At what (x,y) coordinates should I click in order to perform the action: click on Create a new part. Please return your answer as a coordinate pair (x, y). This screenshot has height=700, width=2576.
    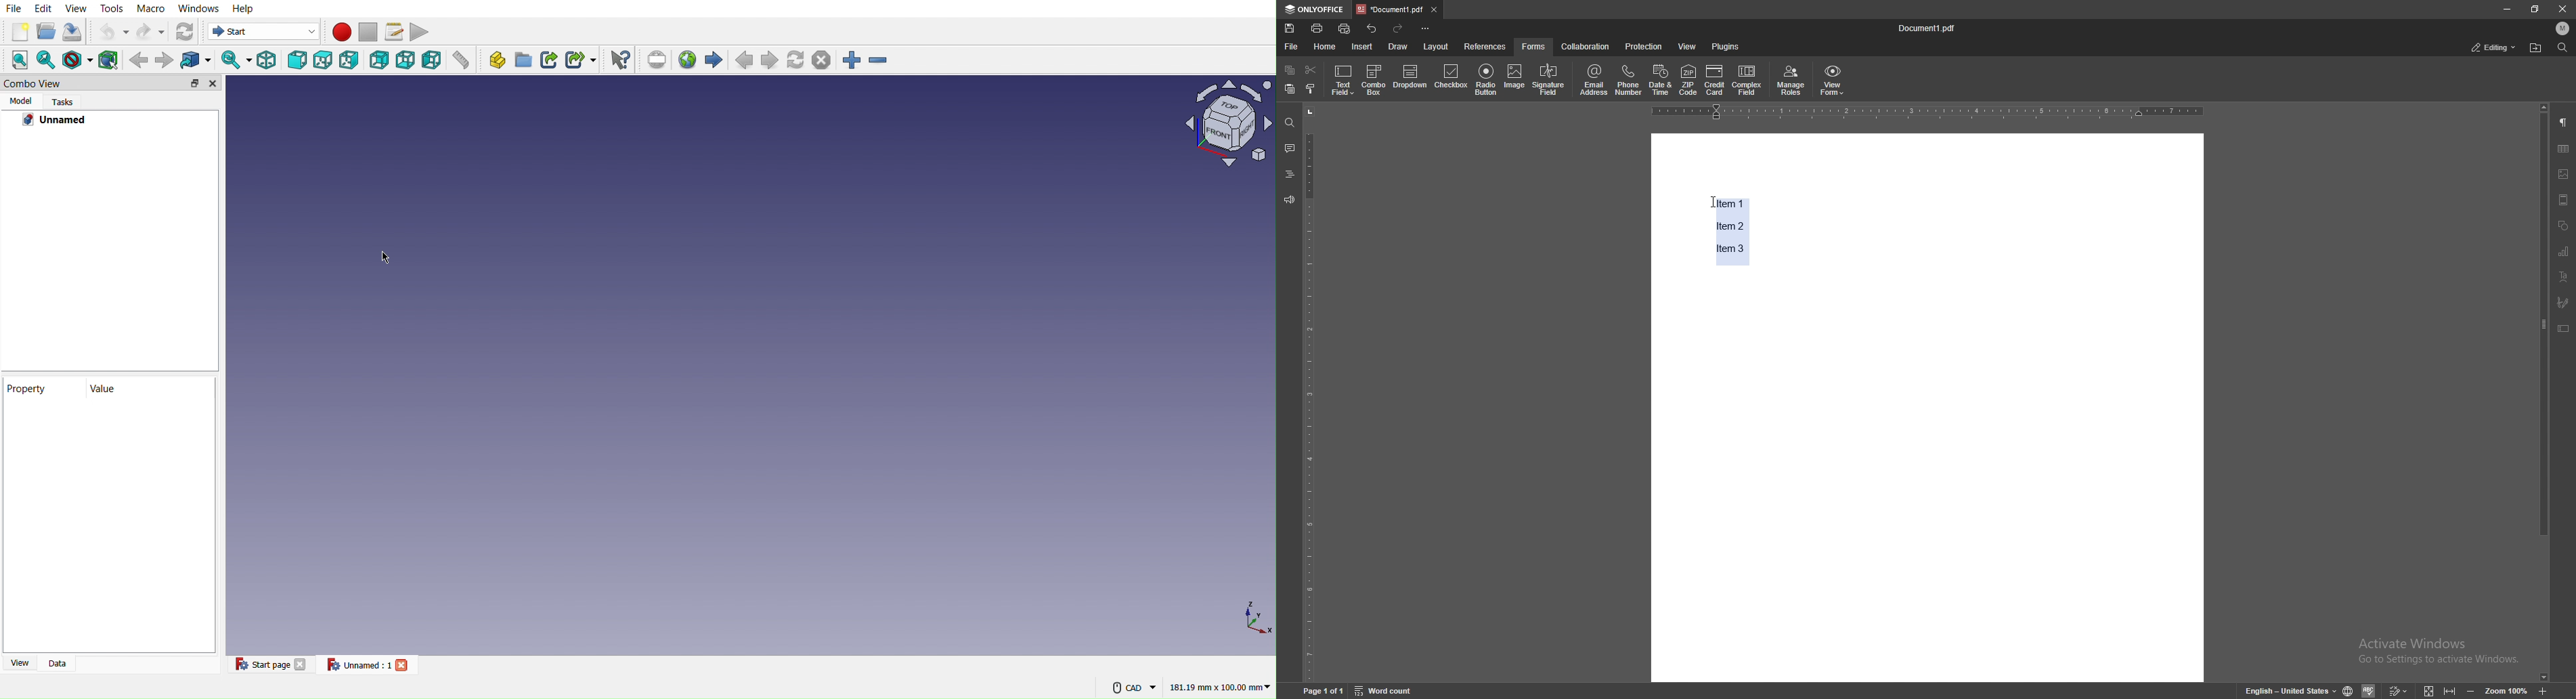
    Looking at the image, I should click on (493, 59).